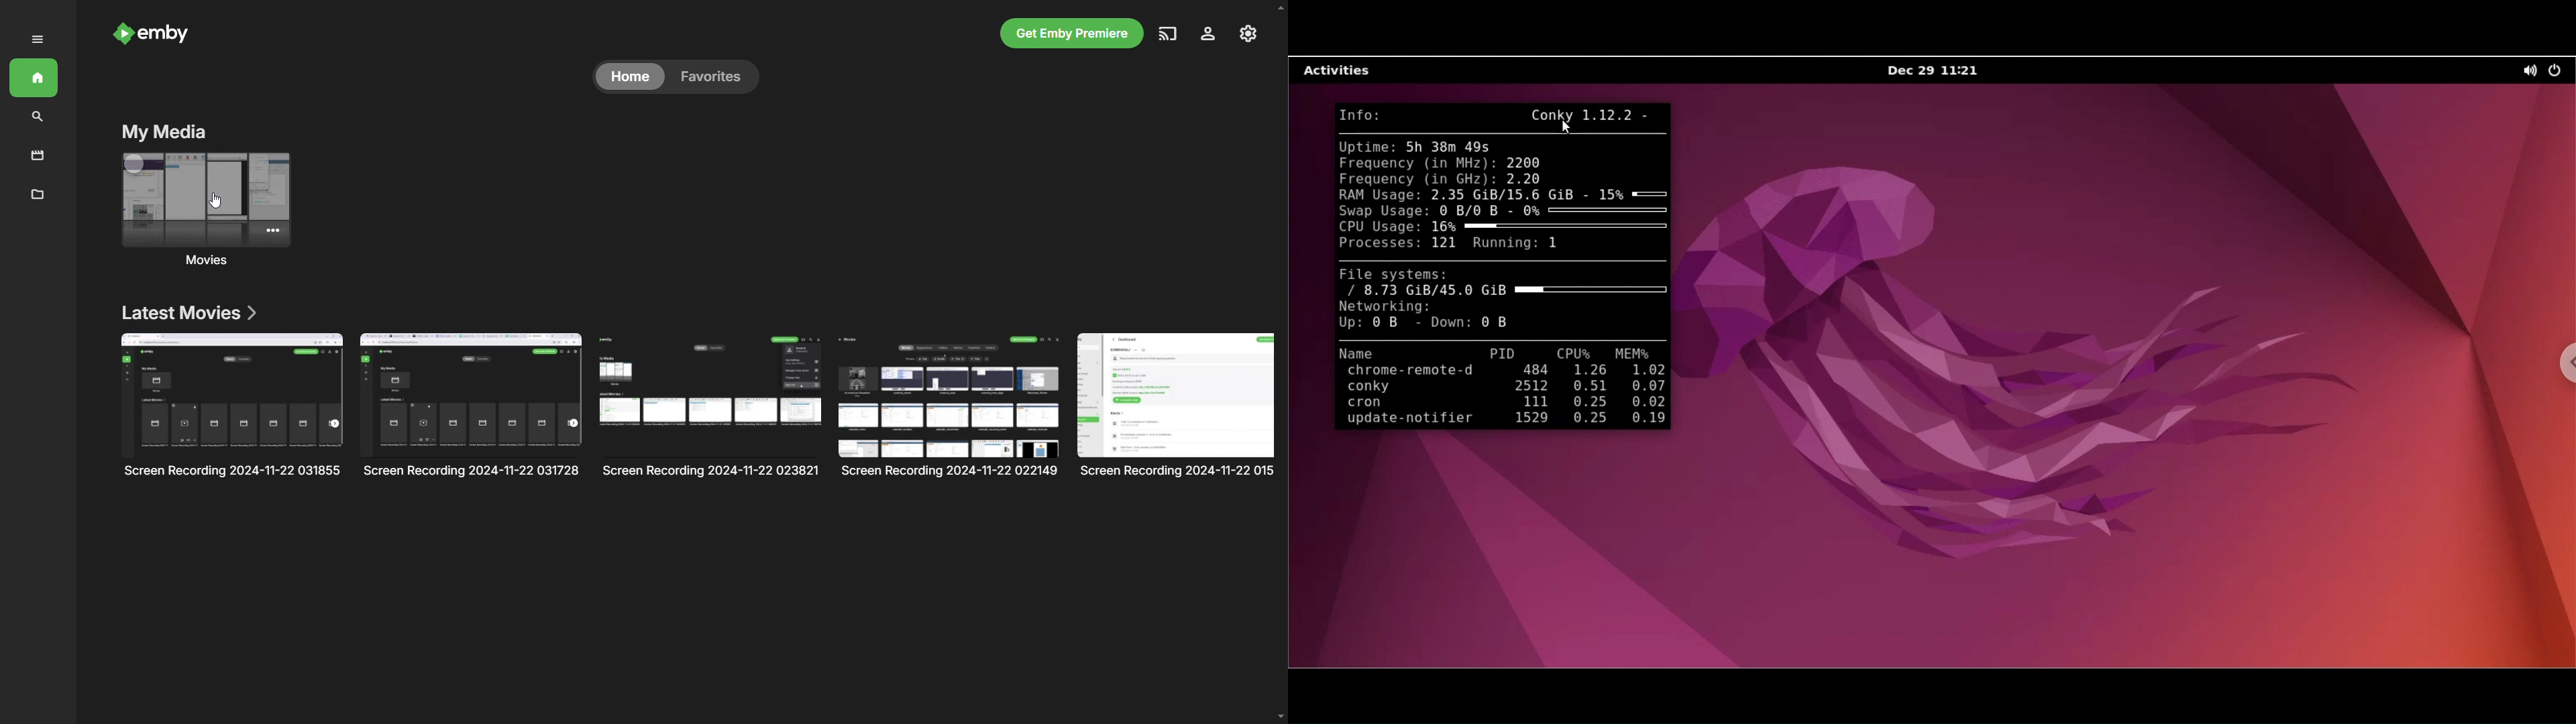 The width and height of the screenshot is (2576, 728). What do you see at coordinates (39, 194) in the screenshot?
I see `metadata manager` at bounding box center [39, 194].